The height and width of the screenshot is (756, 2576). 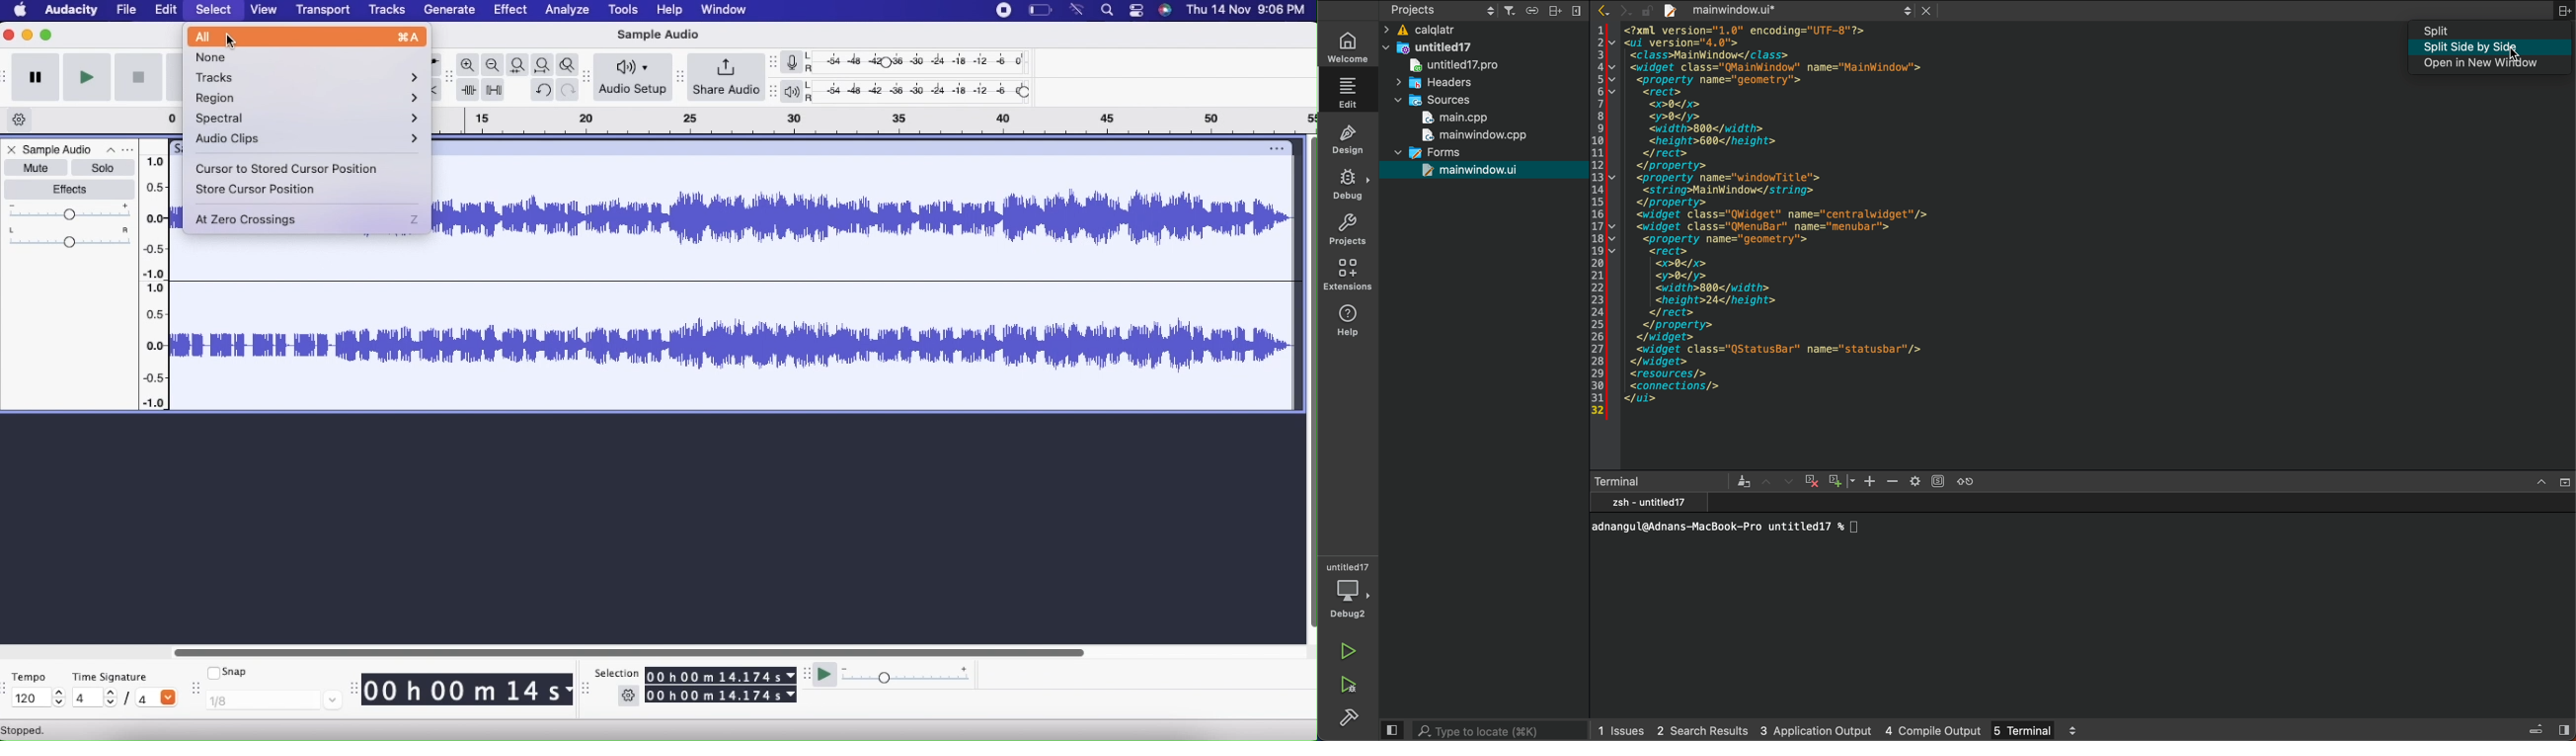 I want to click on file tab, so click(x=1775, y=10).